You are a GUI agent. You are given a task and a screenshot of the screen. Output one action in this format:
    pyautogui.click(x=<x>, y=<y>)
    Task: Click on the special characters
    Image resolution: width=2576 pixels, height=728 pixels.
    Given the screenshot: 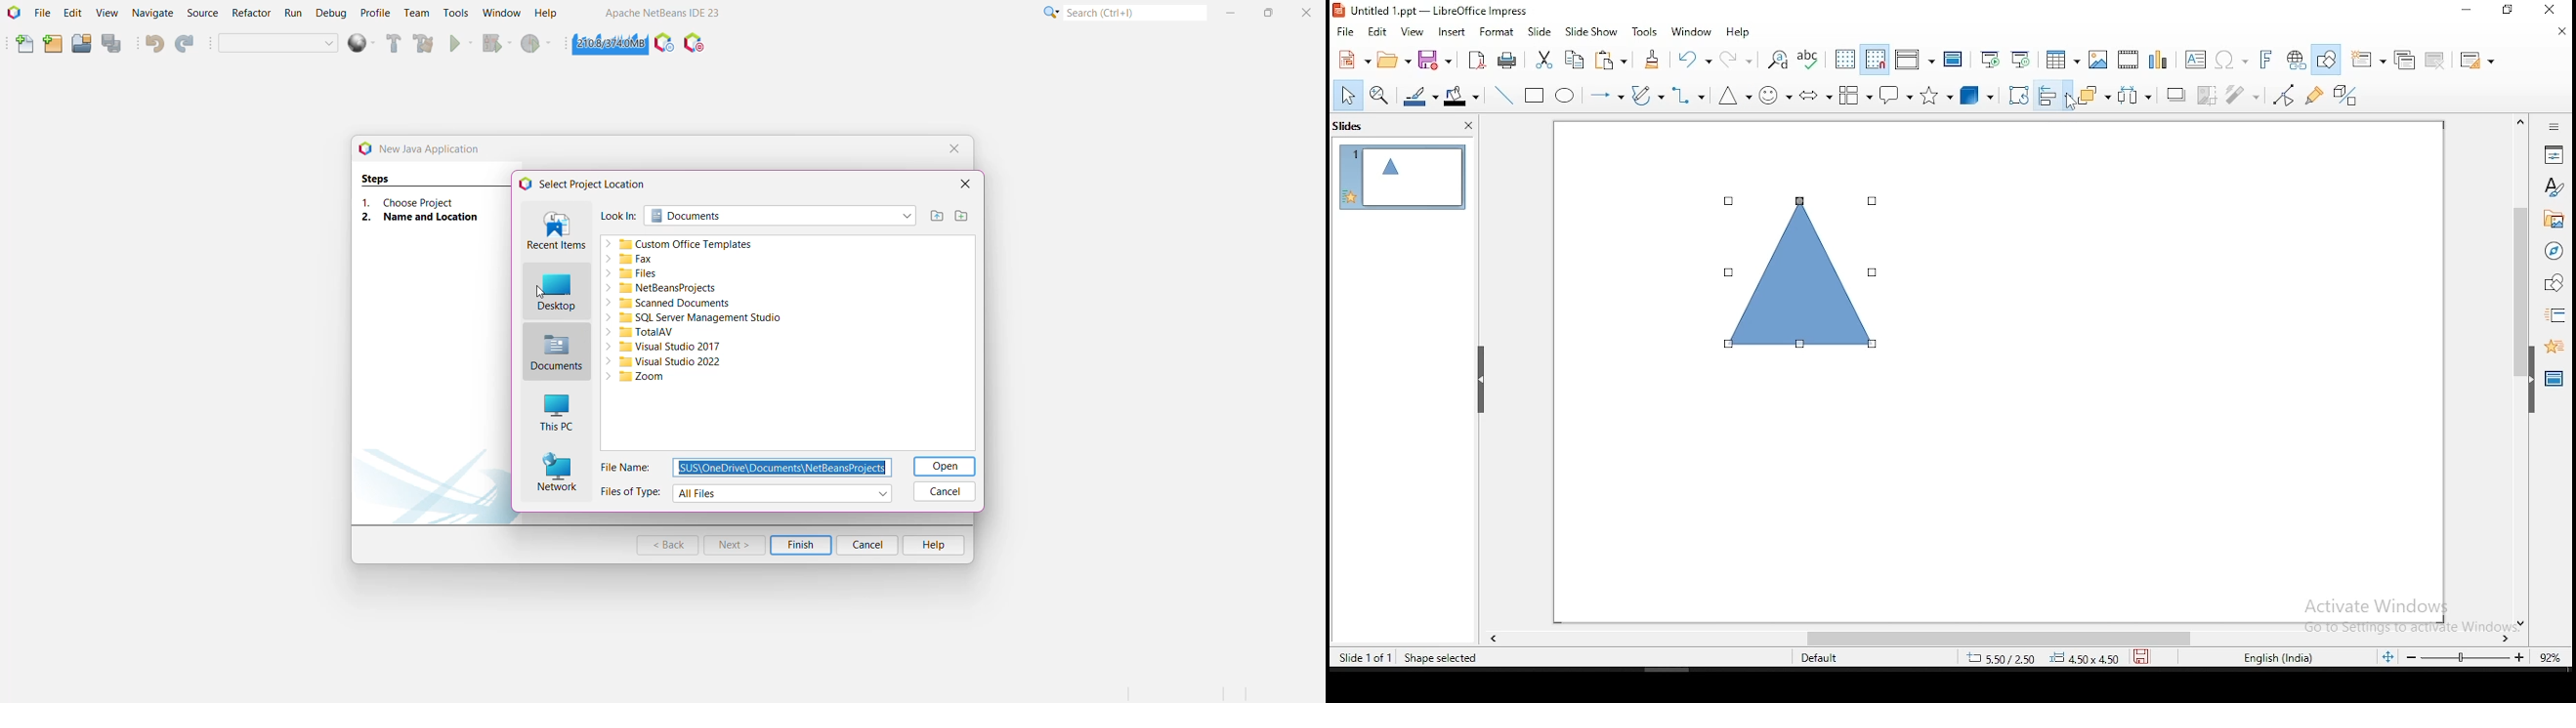 What is the action you would take?
    pyautogui.click(x=2229, y=60)
    